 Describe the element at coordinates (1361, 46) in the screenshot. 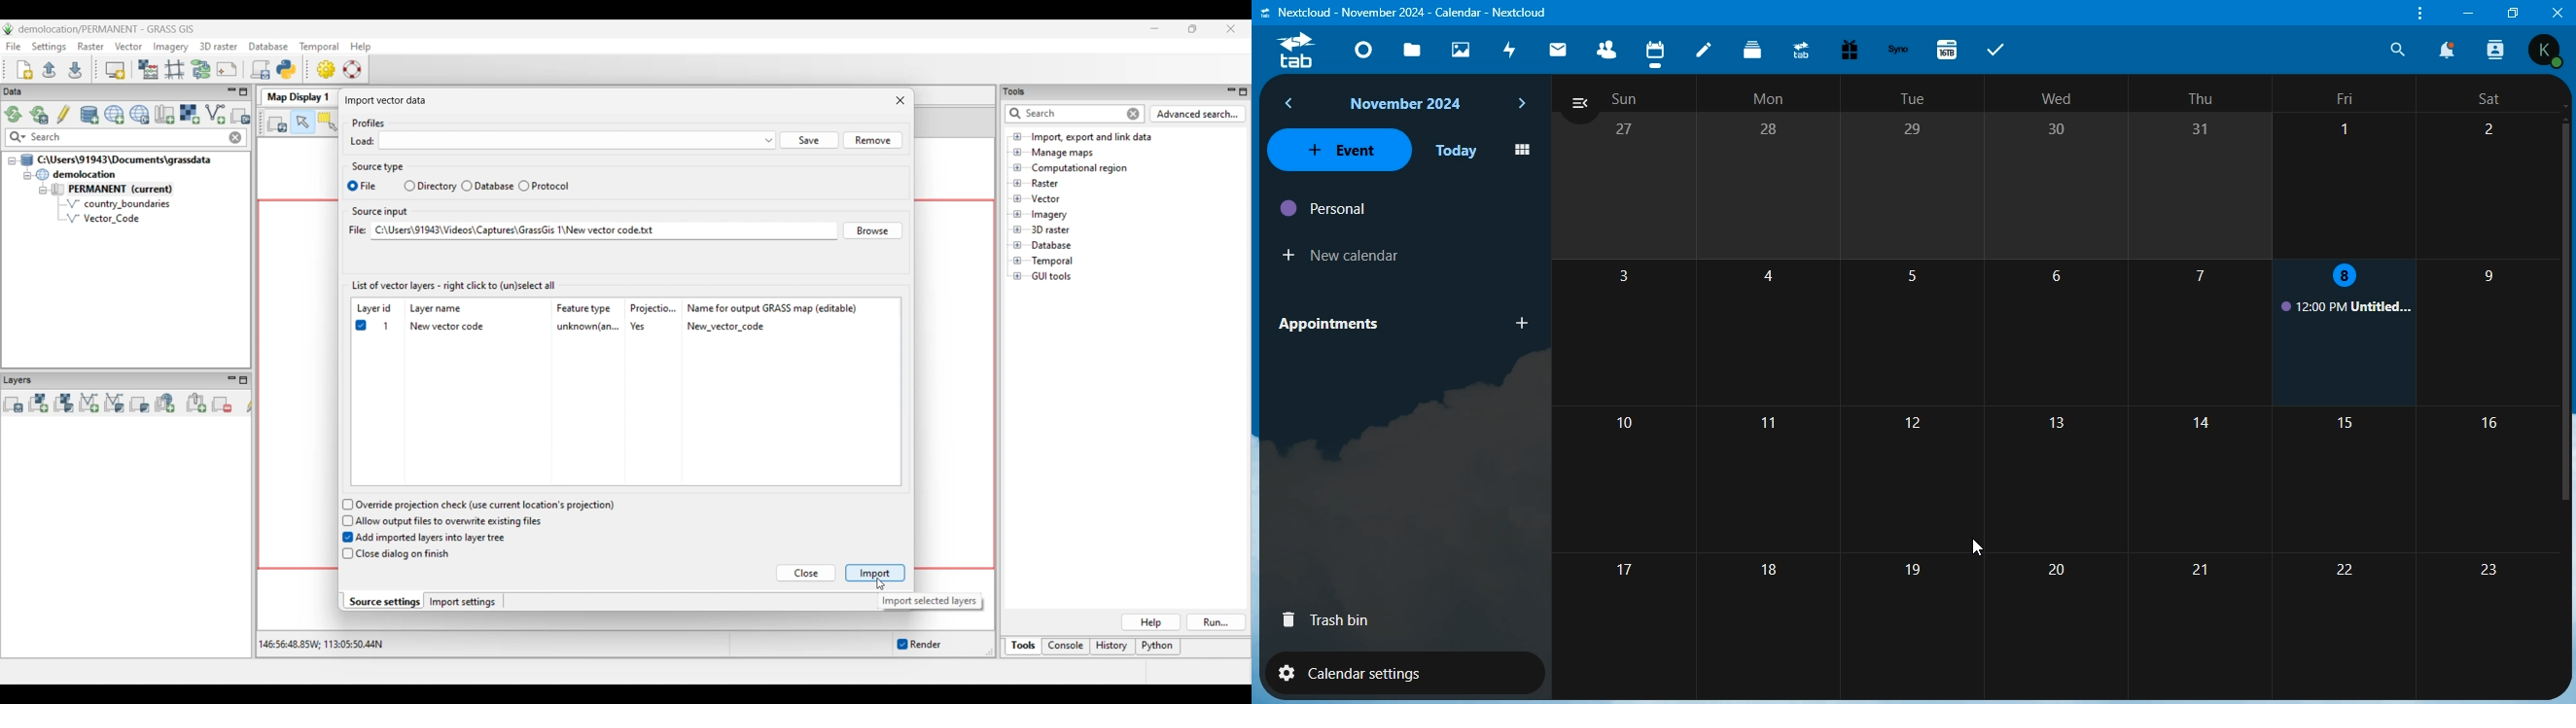

I see `dashboard` at that location.